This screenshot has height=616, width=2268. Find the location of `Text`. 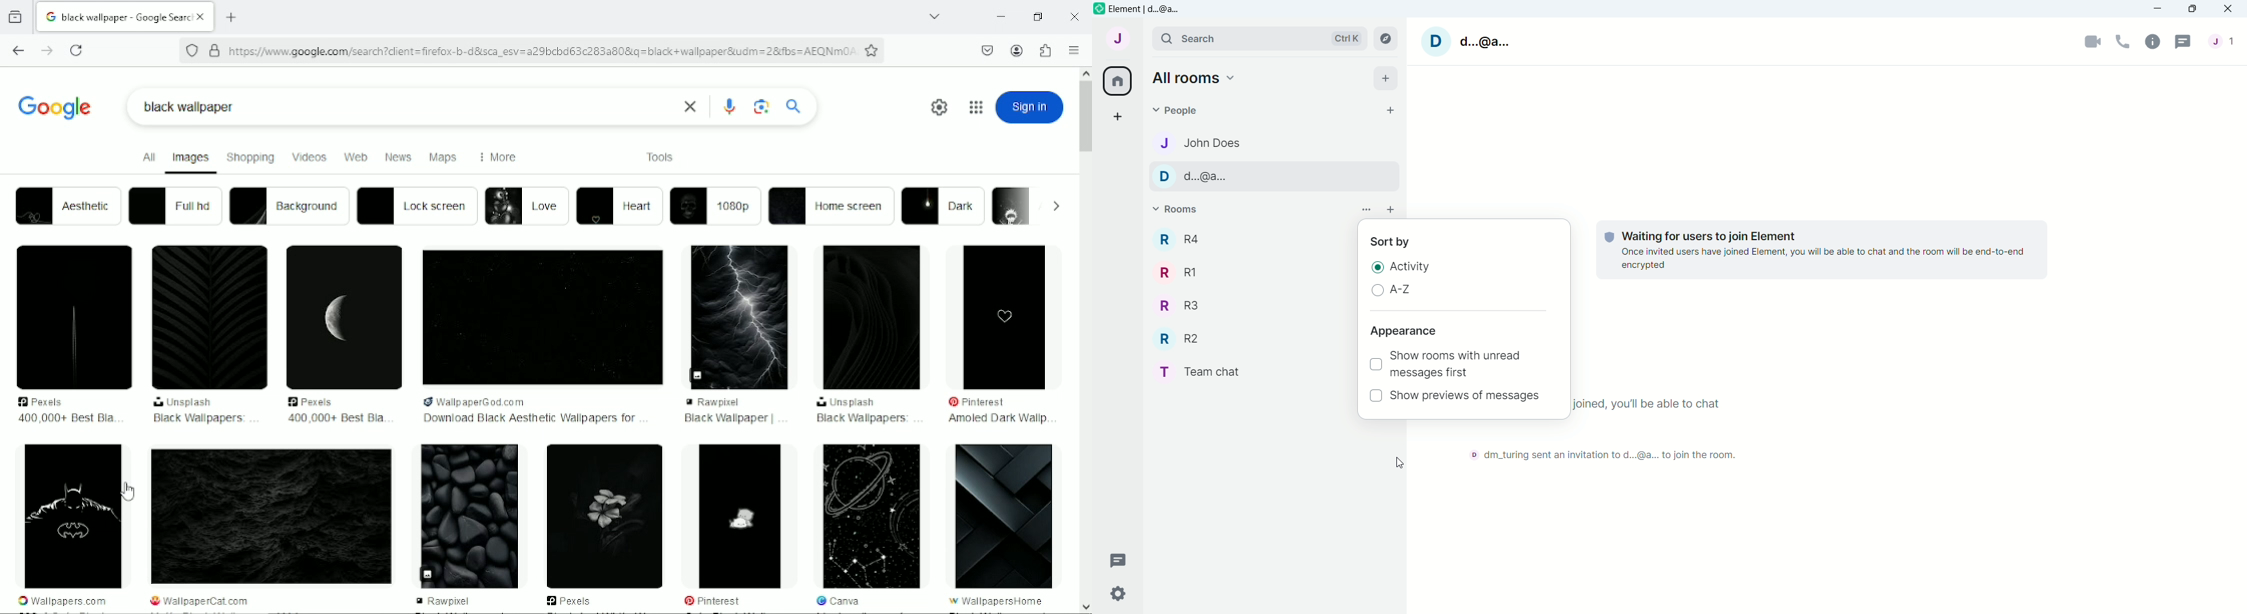

Text is located at coordinates (1823, 251).